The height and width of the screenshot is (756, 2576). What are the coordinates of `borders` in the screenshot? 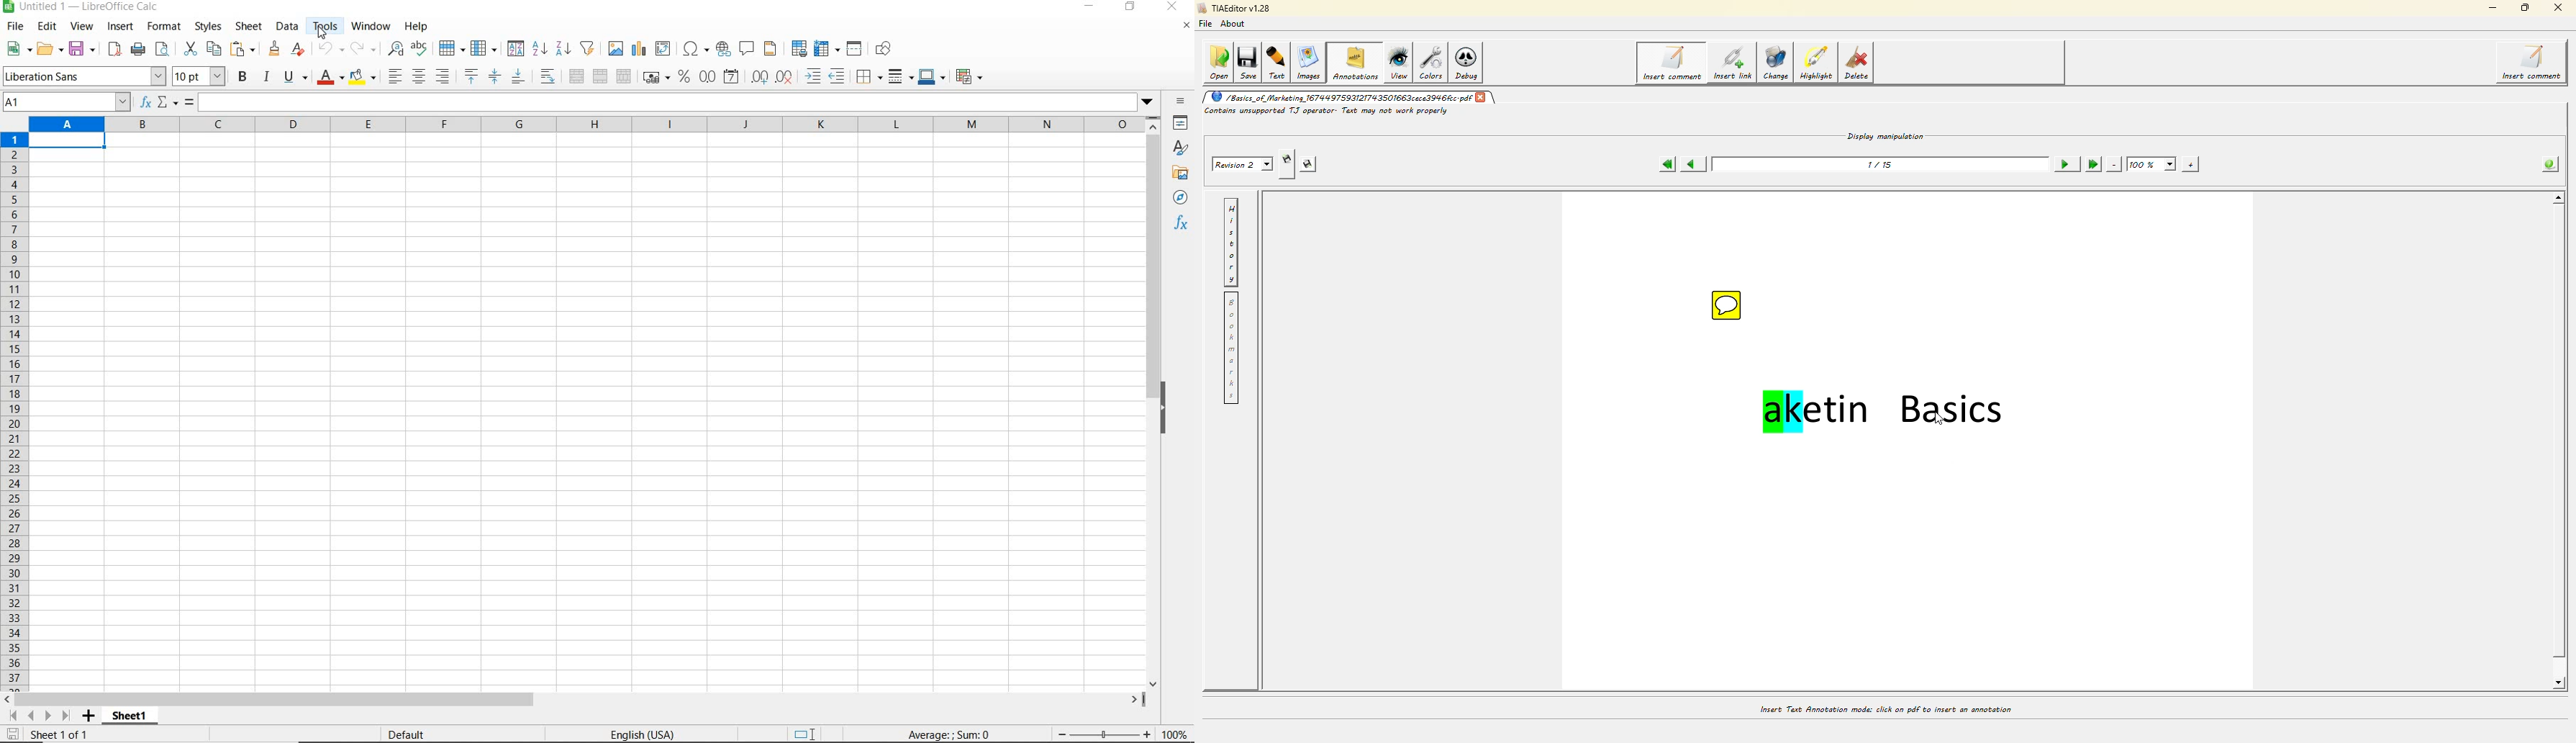 It's located at (867, 76).